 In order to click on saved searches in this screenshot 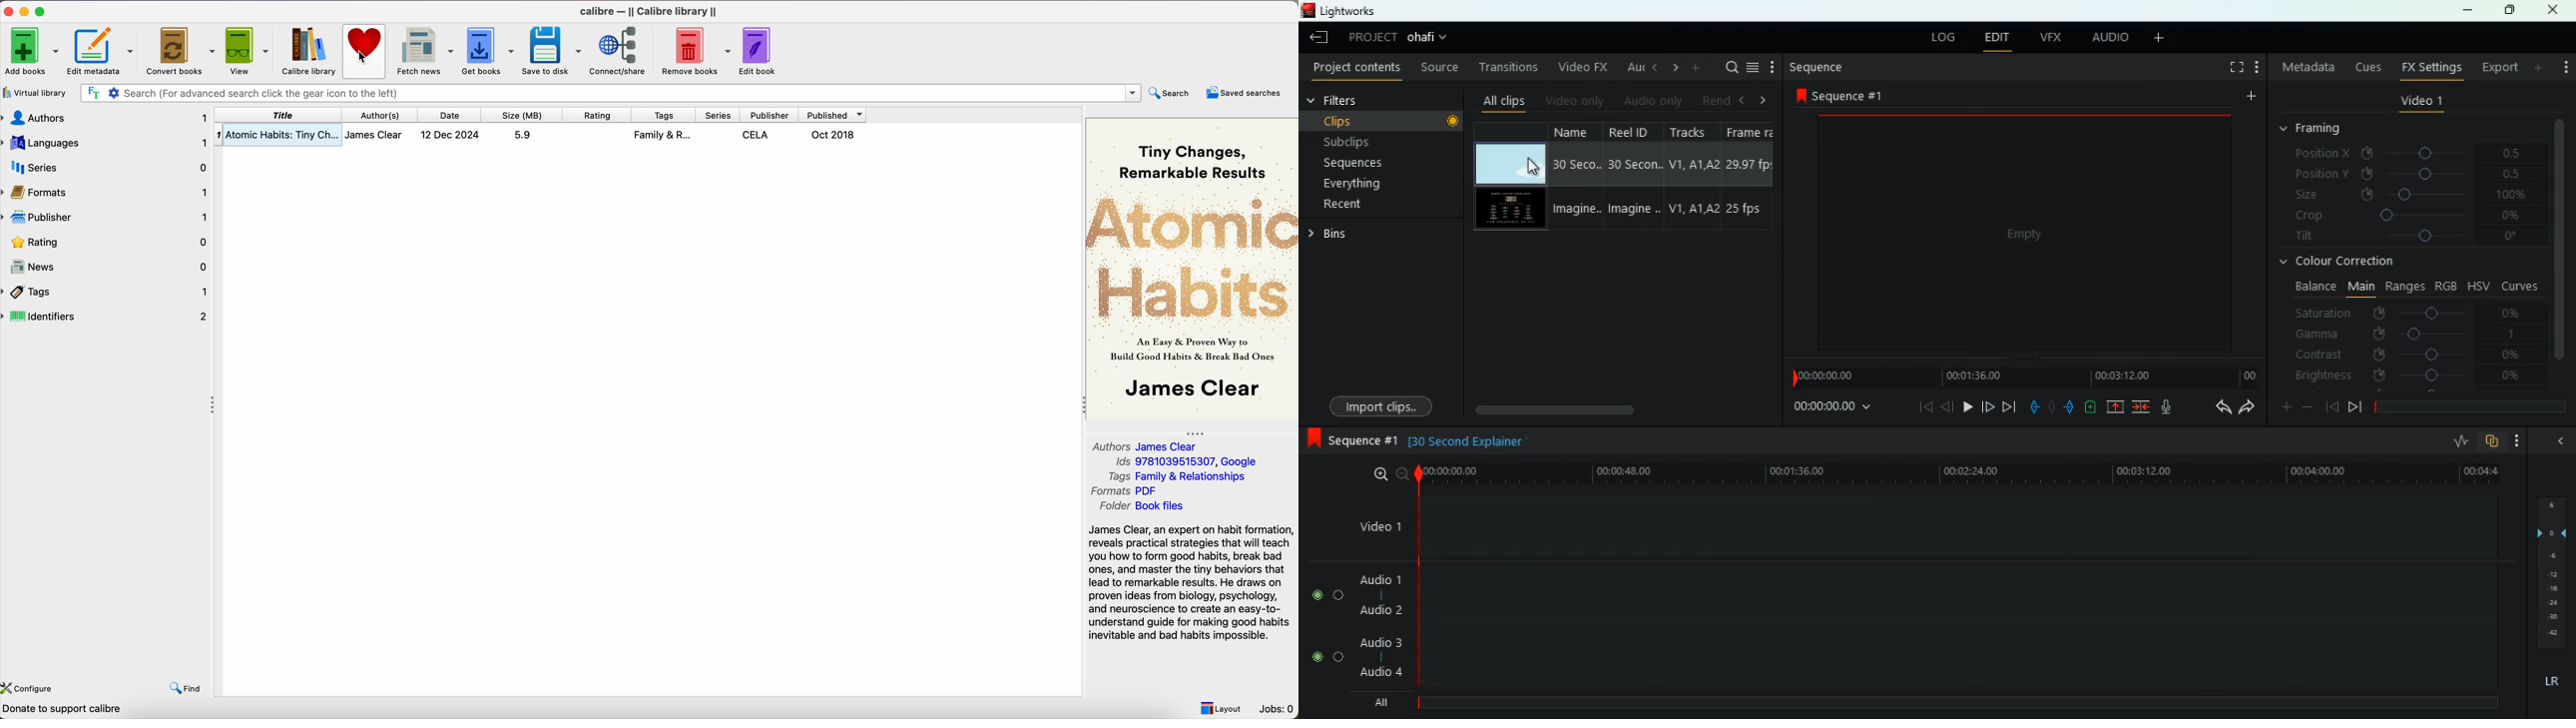, I will do `click(1245, 93)`.